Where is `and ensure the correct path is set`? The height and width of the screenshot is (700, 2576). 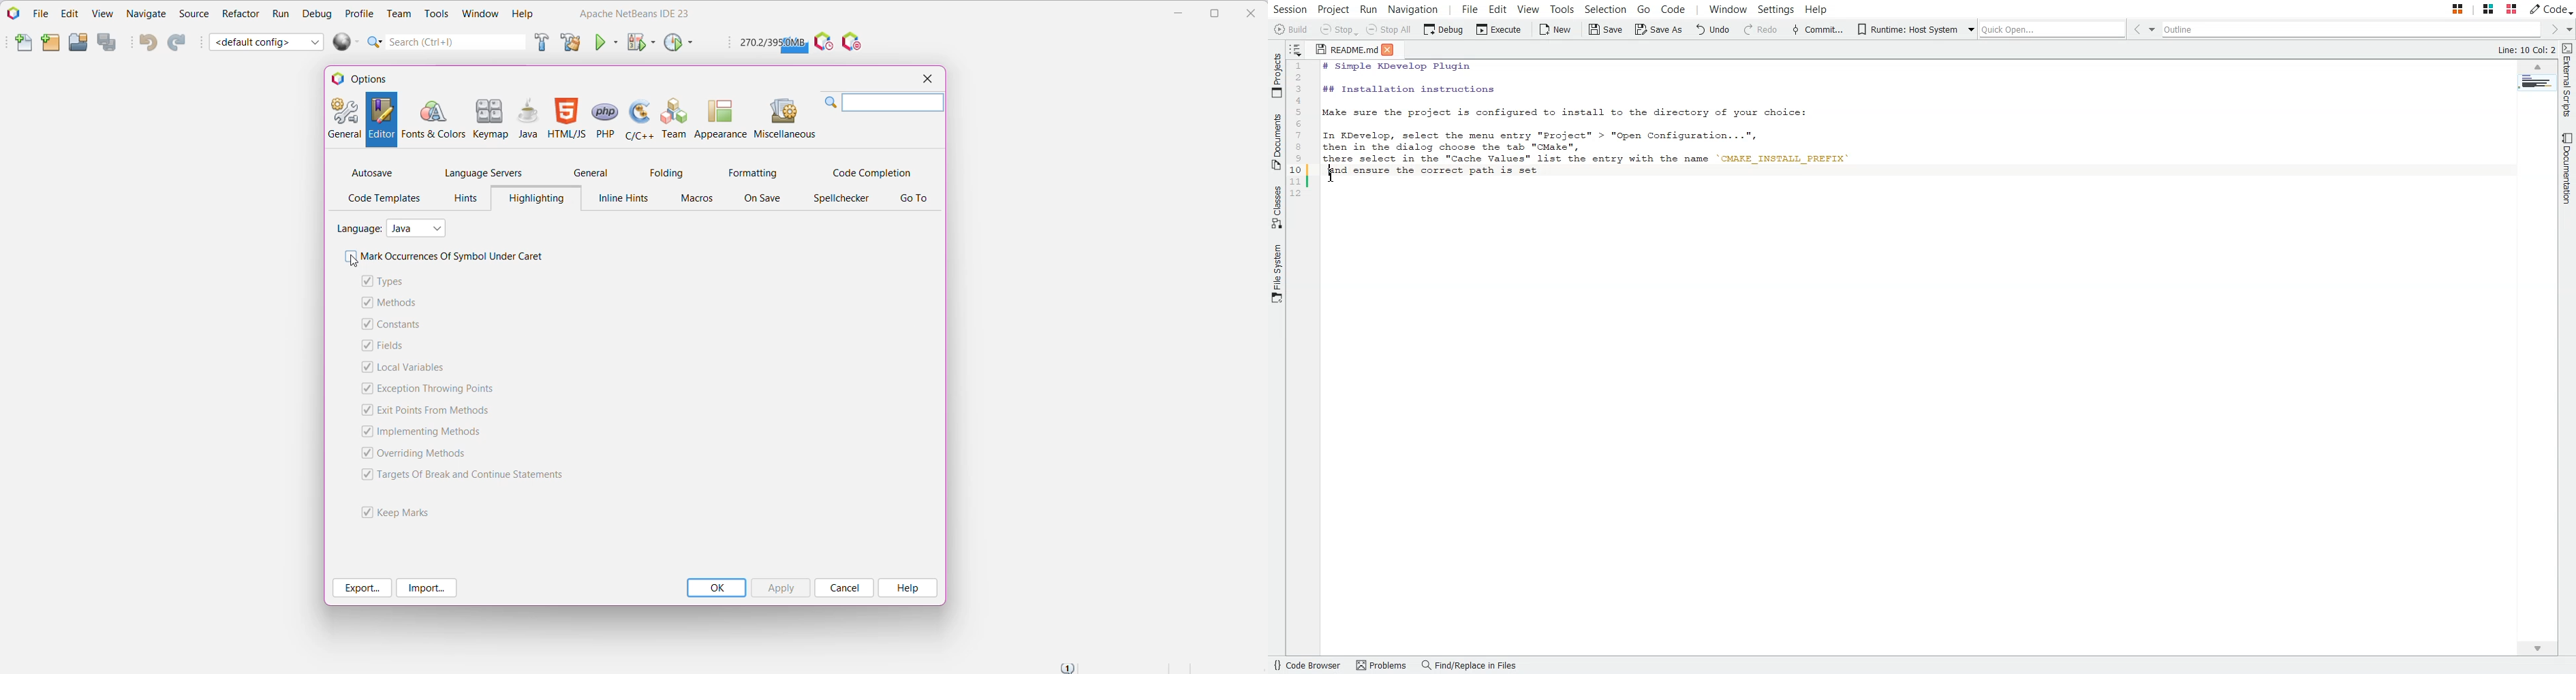
and ensure the correct path is set is located at coordinates (1425, 170).